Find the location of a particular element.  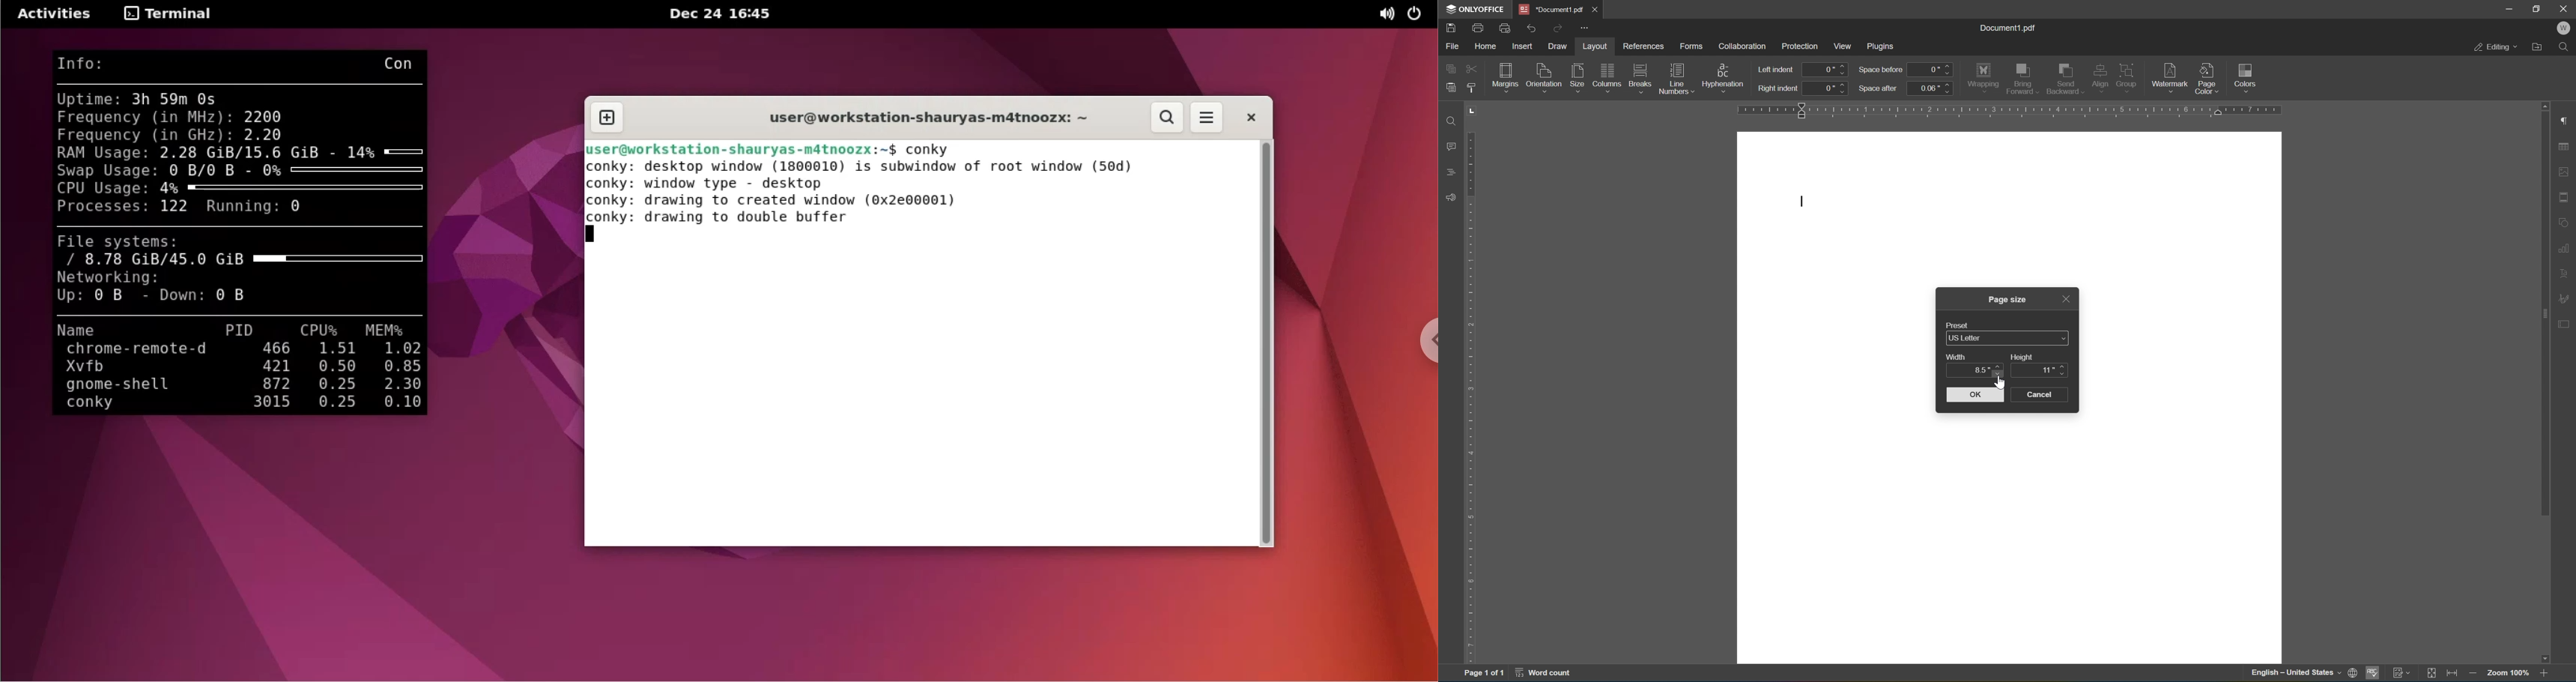

Find is located at coordinates (1449, 120).